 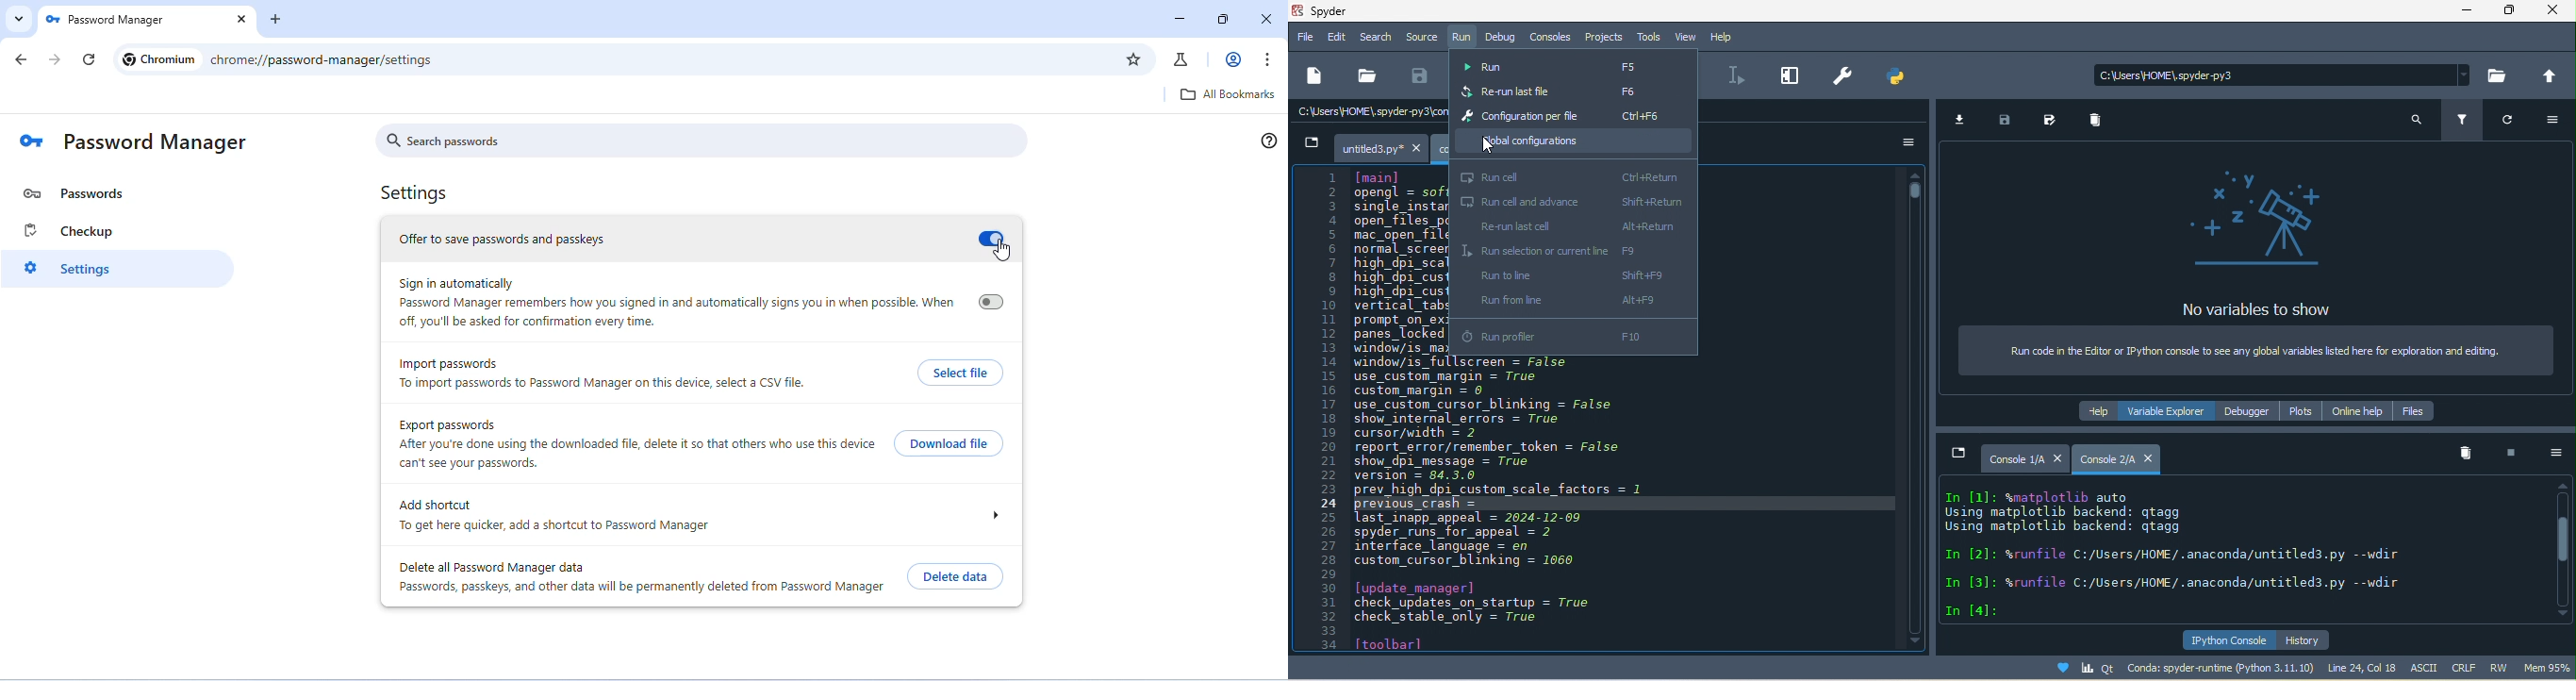 What do you see at coordinates (1788, 76) in the screenshot?
I see `maximize current pane` at bounding box center [1788, 76].